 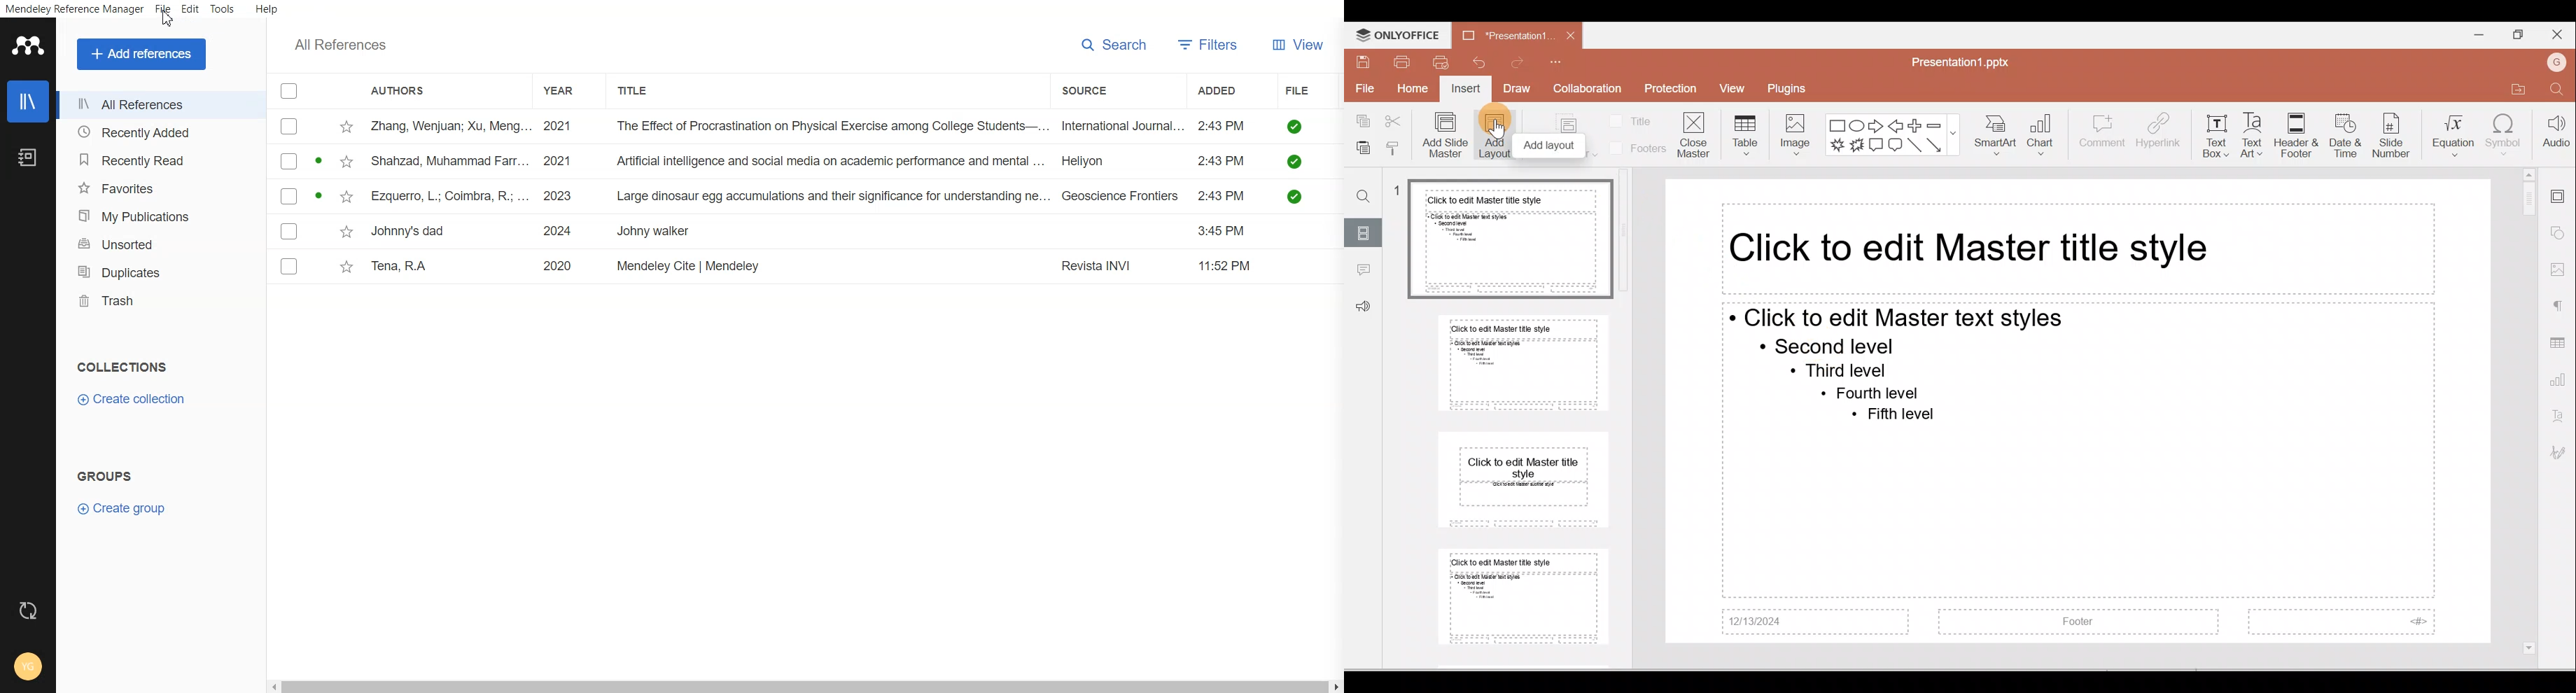 I want to click on Scroll right, so click(x=1336, y=686).